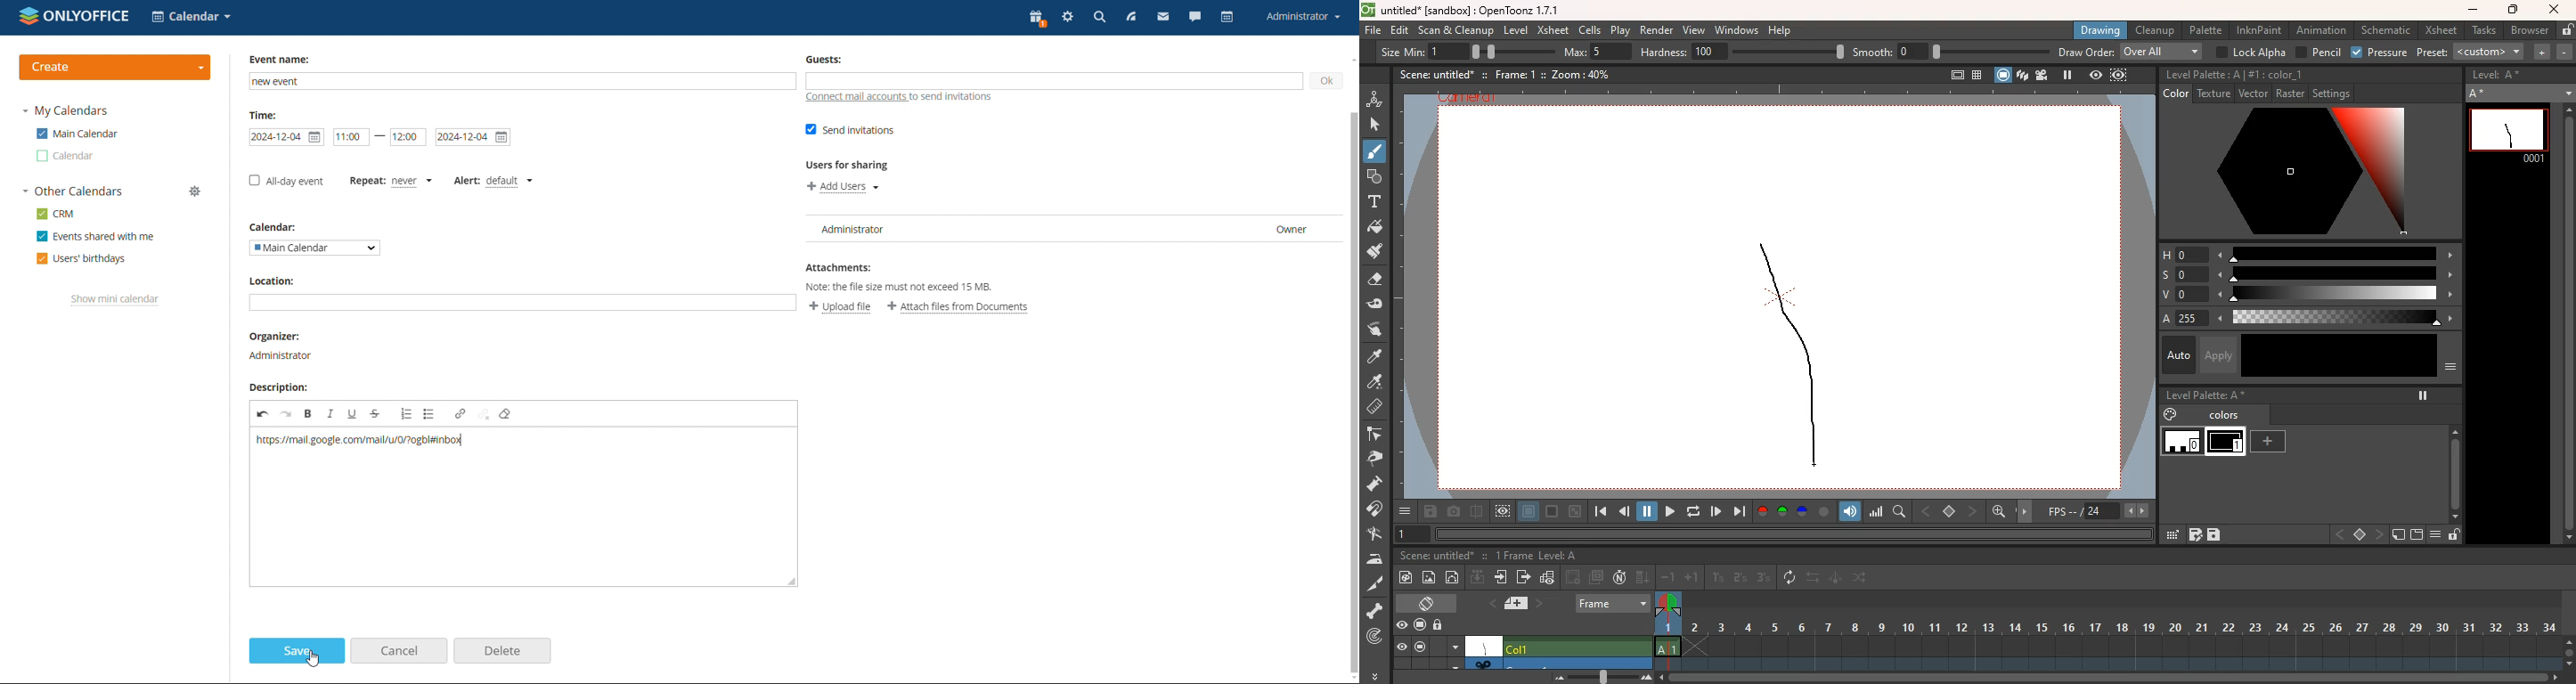 Image resolution: width=2576 pixels, height=700 pixels. What do you see at coordinates (268, 114) in the screenshot?
I see `Time:` at bounding box center [268, 114].